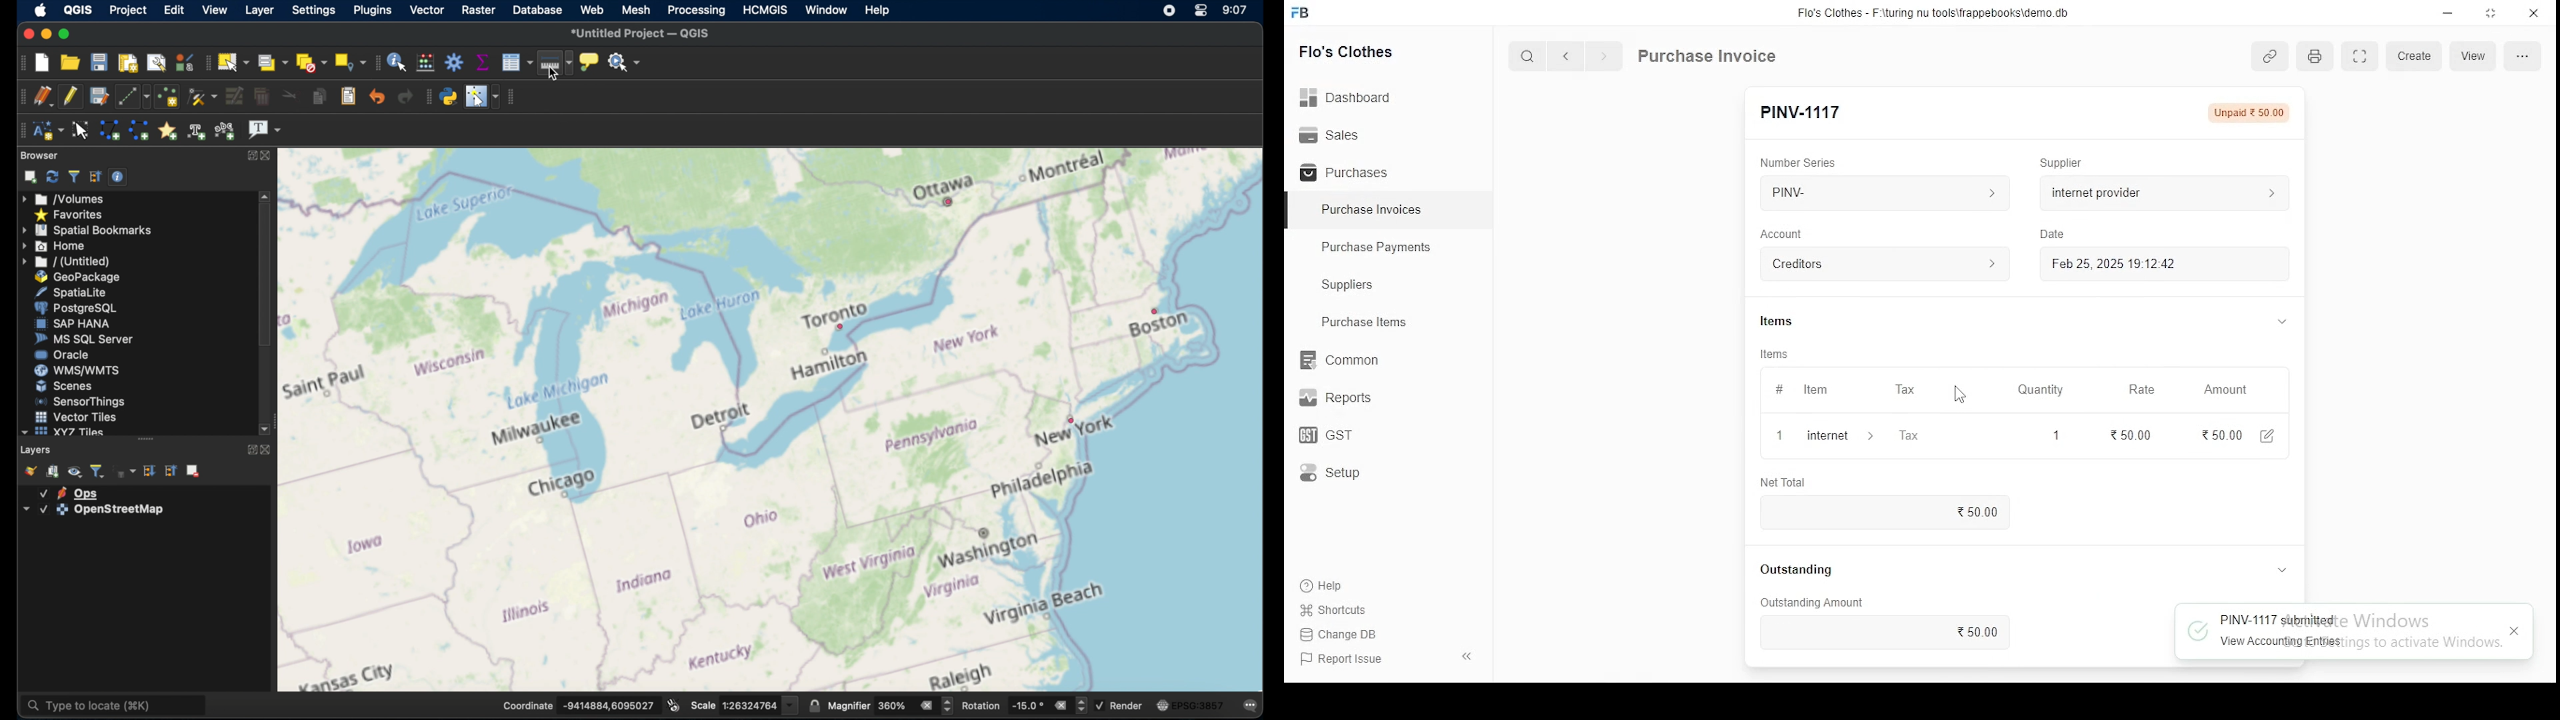 This screenshot has width=2576, height=728. What do you see at coordinates (2050, 235) in the screenshot?
I see `Date` at bounding box center [2050, 235].